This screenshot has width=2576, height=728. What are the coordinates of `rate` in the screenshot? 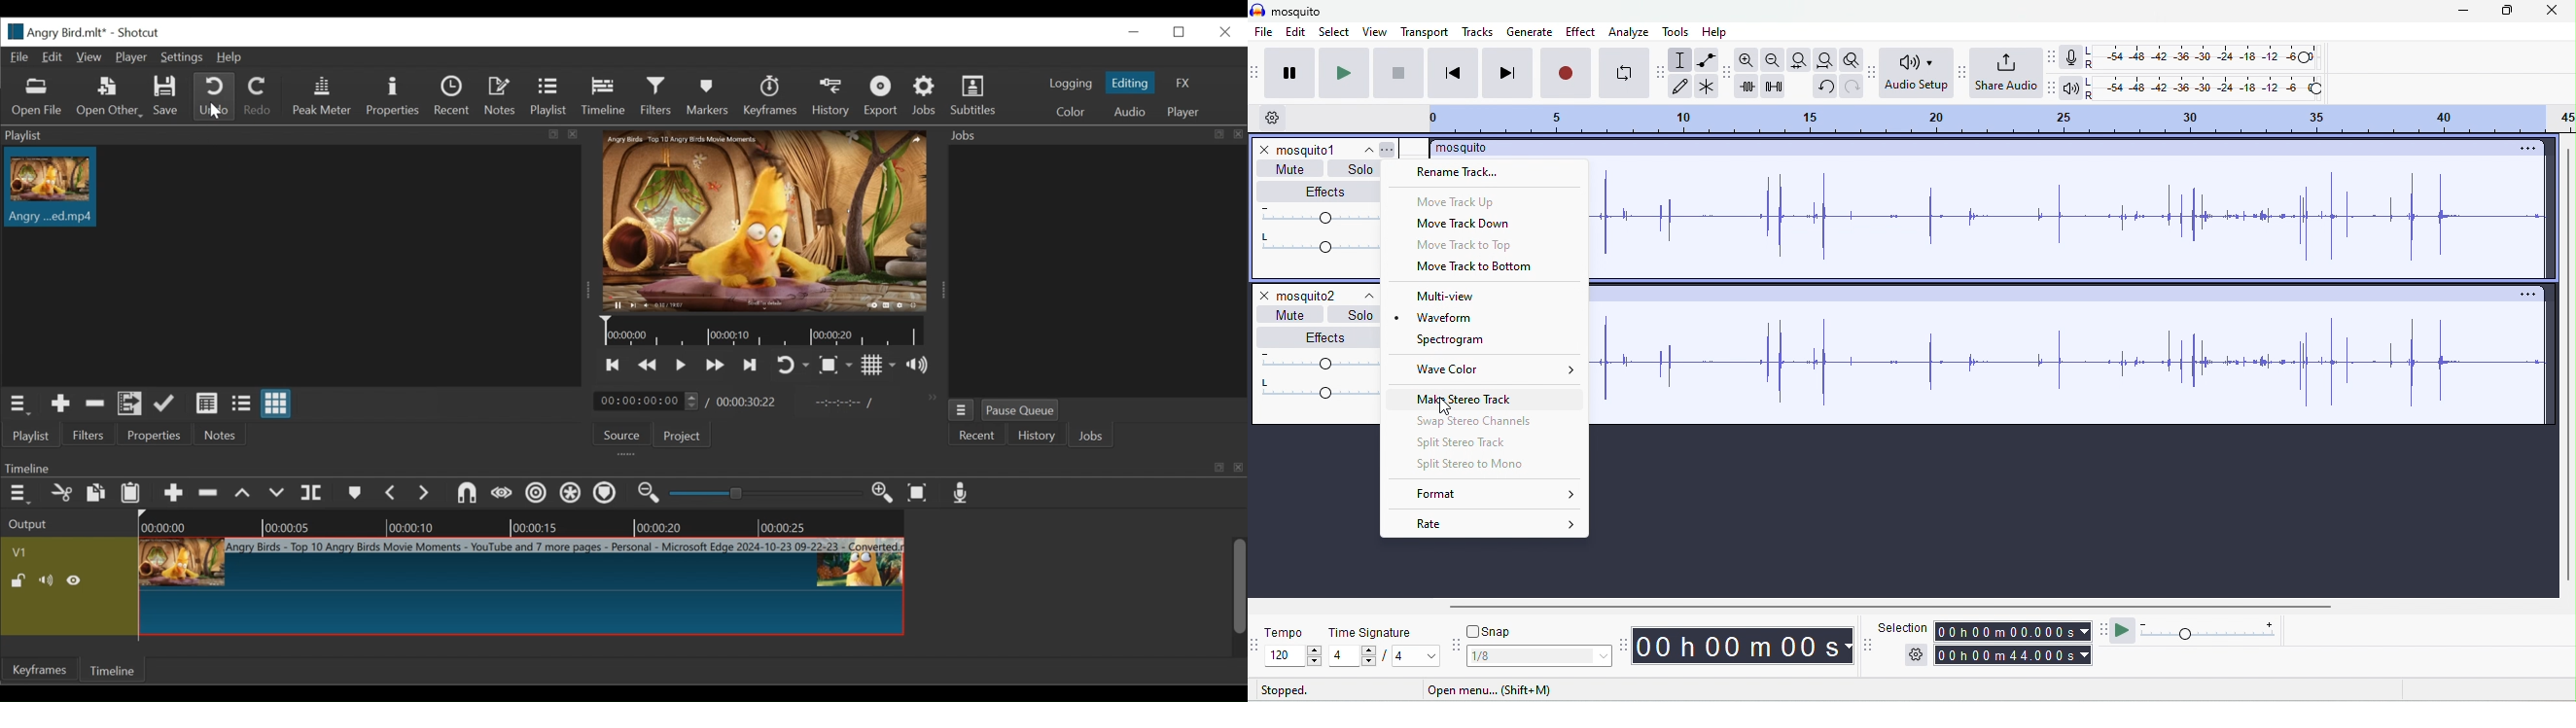 It's located at (1489, 523).